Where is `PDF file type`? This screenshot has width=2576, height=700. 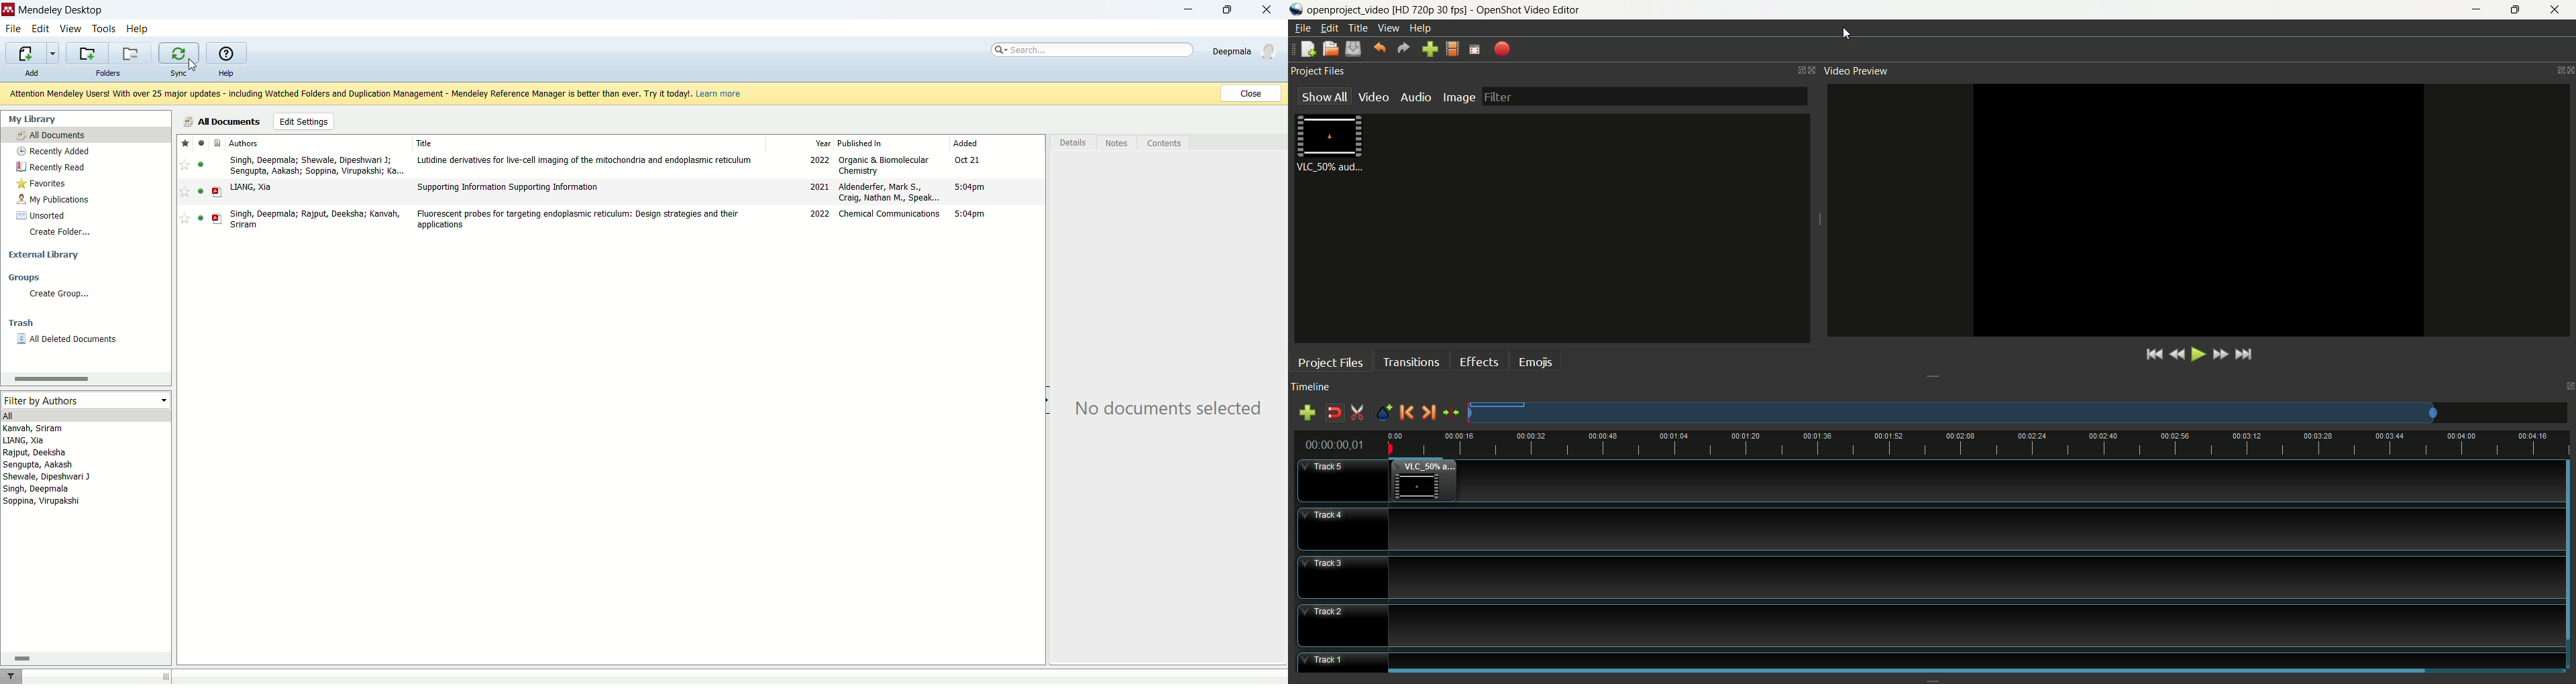
PDF file type is located at coordinates (219, 219).